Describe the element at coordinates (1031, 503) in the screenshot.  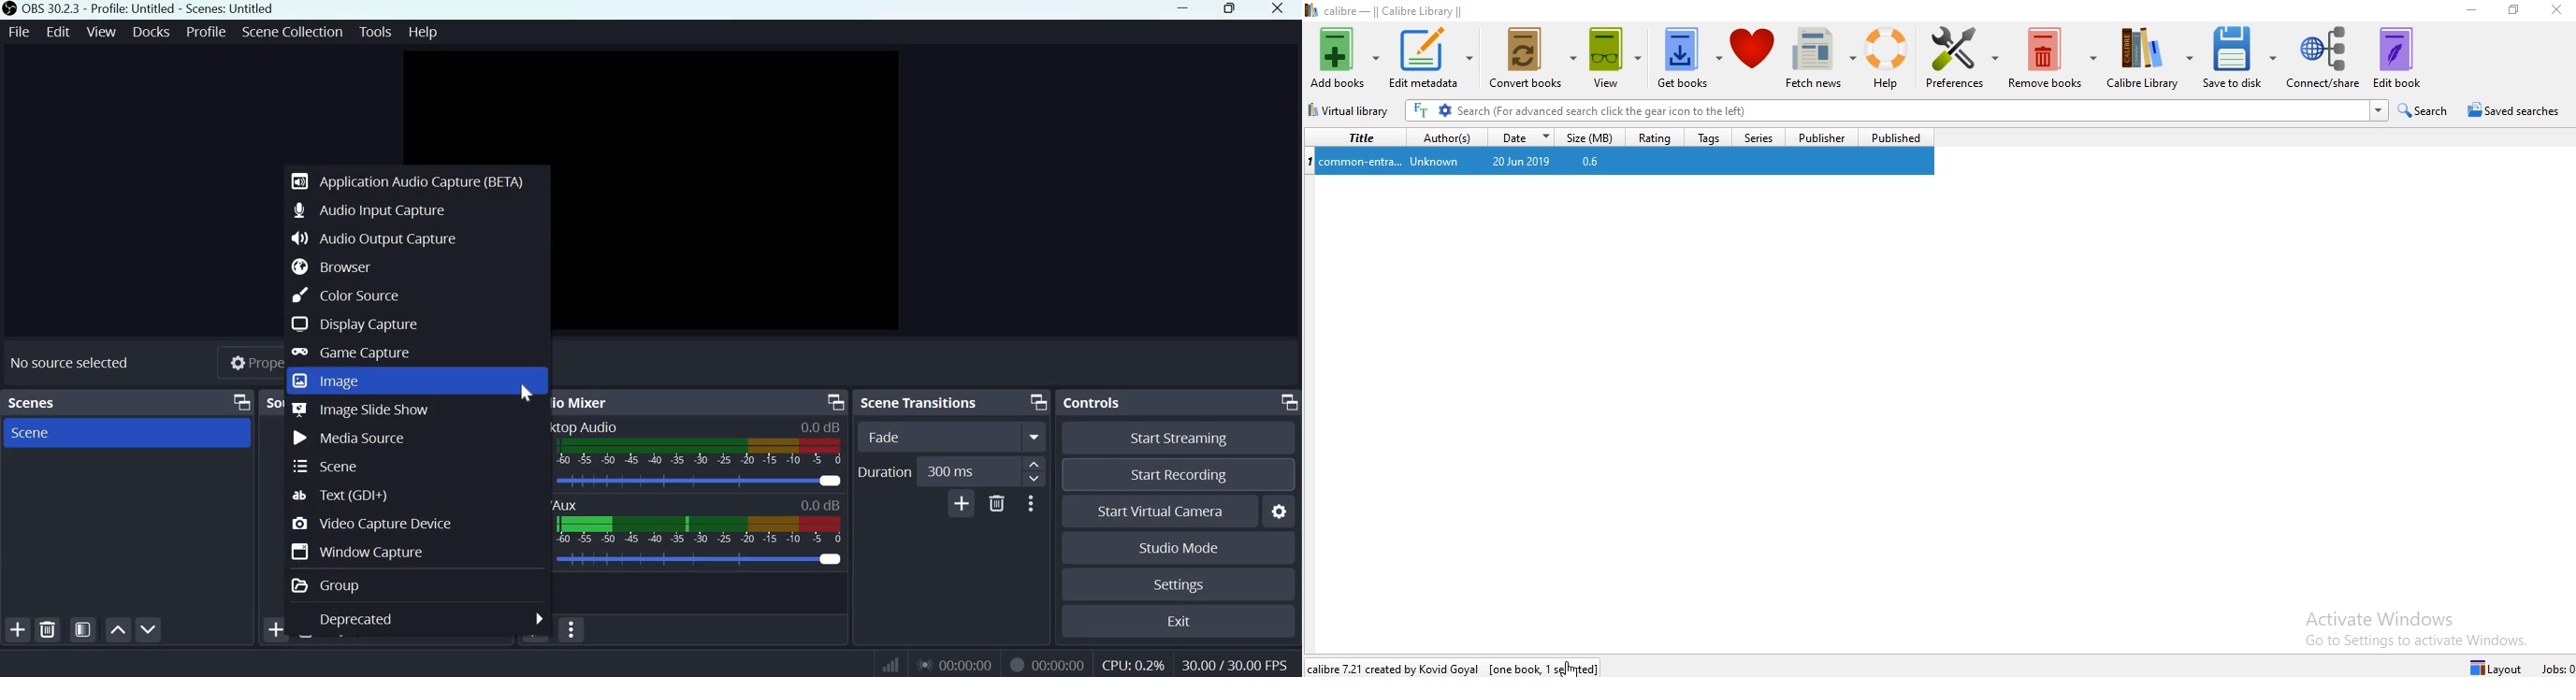
I see `More Options ` at that location.